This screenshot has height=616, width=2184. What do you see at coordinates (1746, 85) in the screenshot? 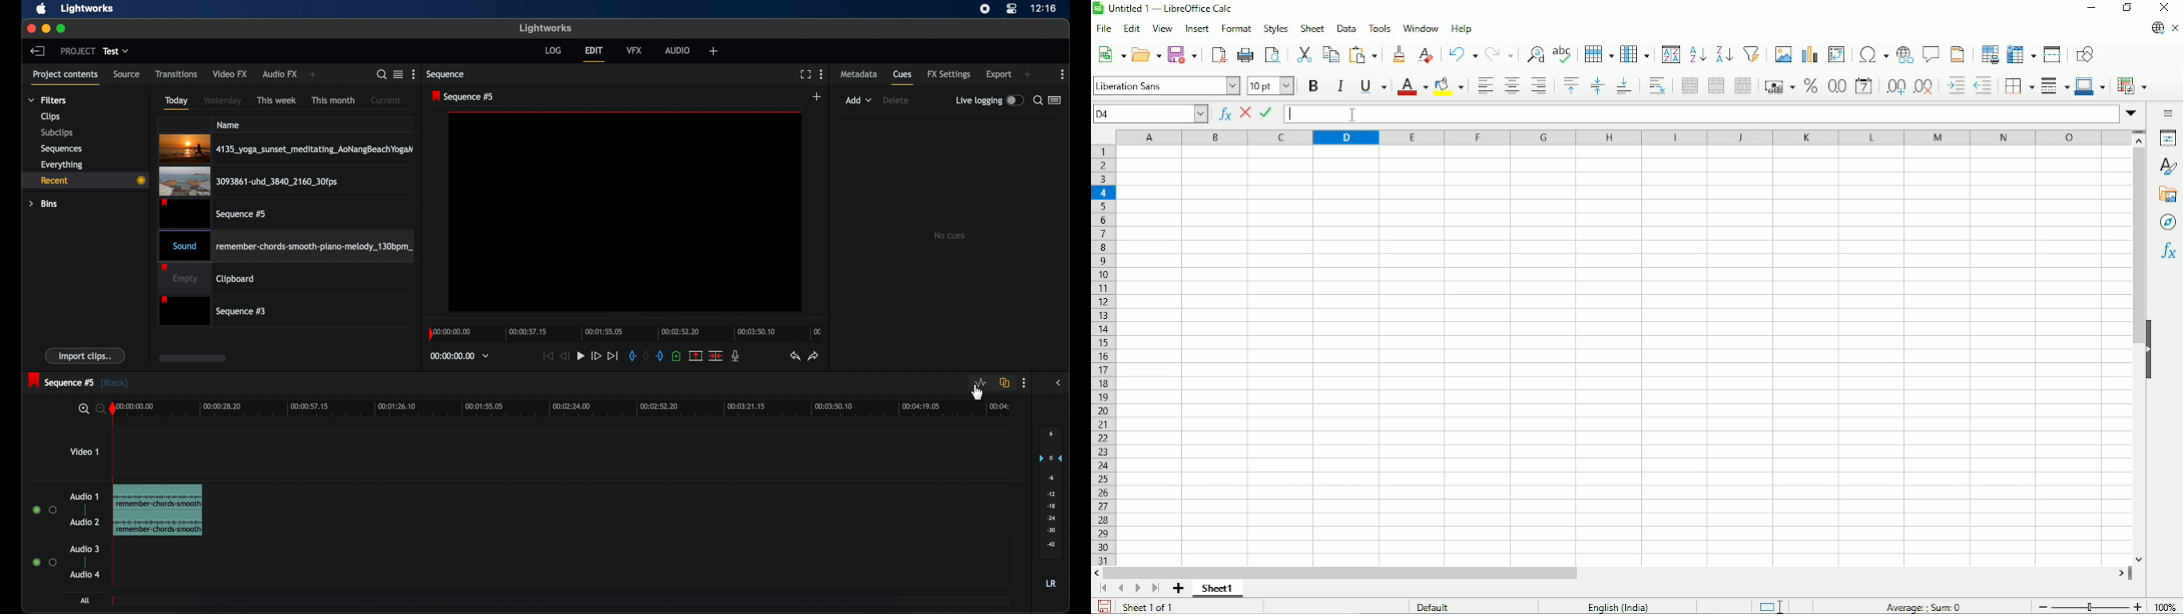
I see `Unmerge cells` at bounding box center [1746, 85].